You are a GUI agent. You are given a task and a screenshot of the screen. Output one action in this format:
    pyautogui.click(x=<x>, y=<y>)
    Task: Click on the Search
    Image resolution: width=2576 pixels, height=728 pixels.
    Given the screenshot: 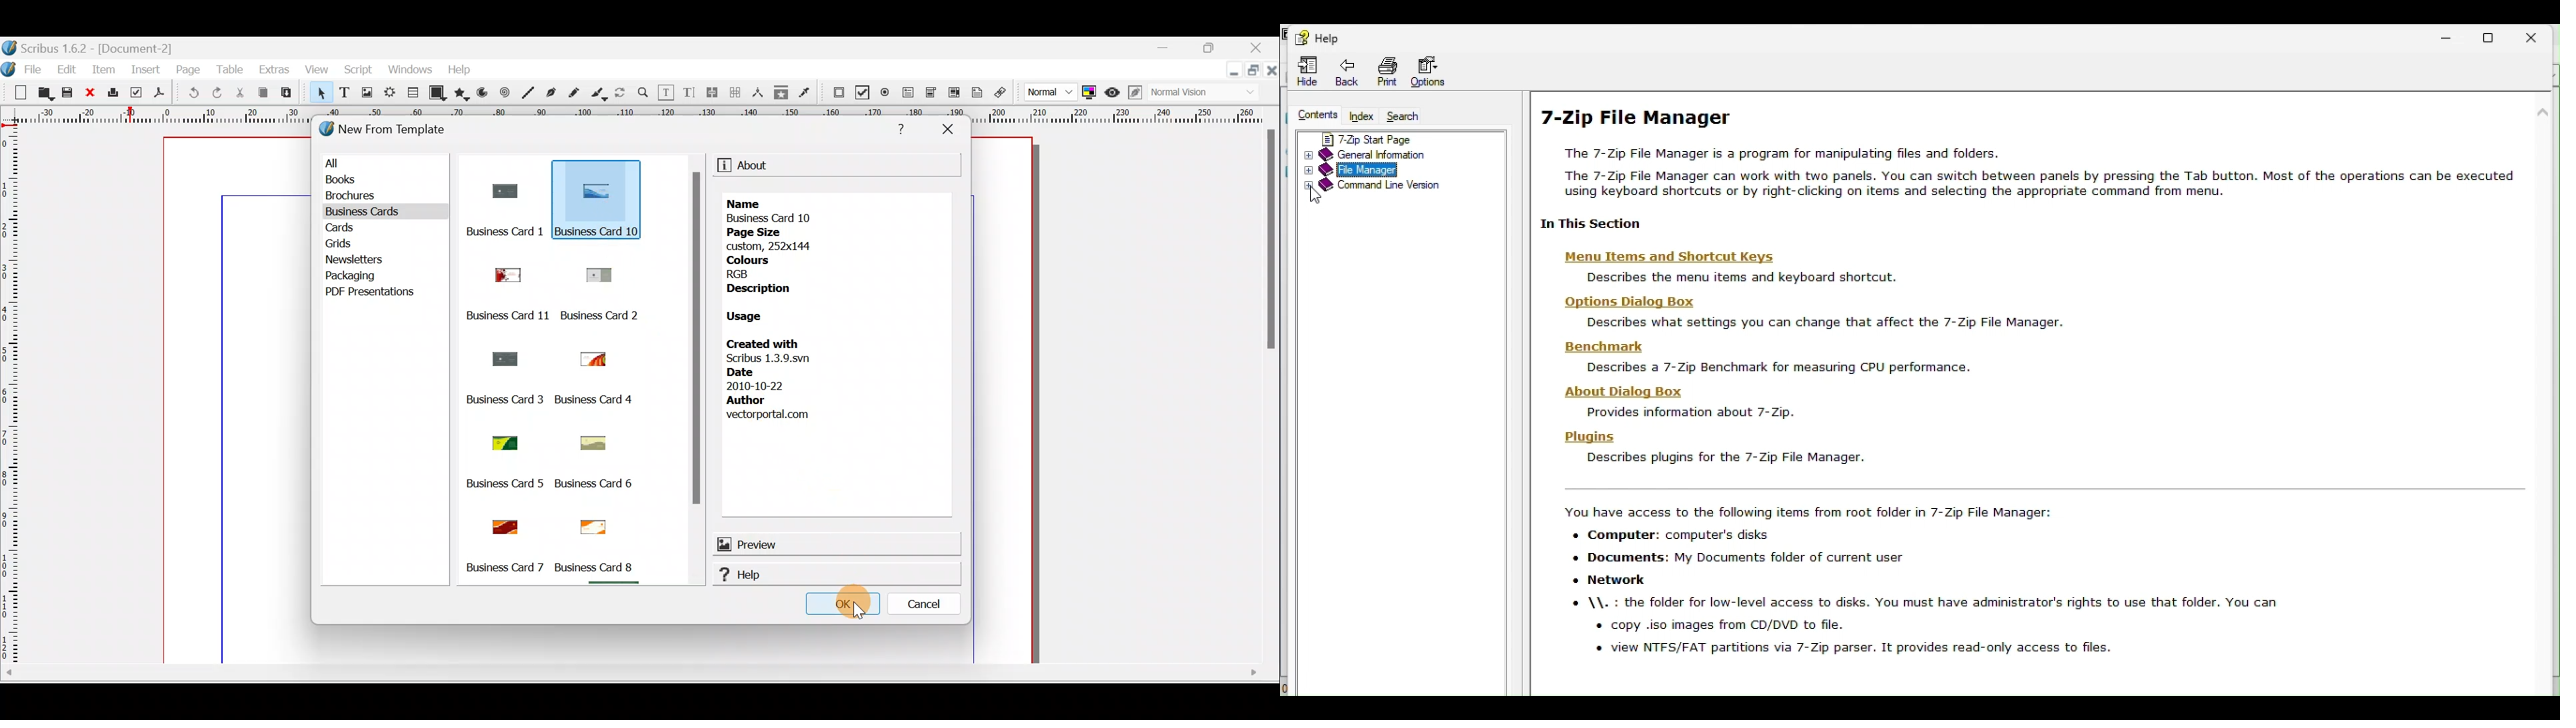 What is the action you would take?
    pyautogui.click(x=1412, y=117)
    